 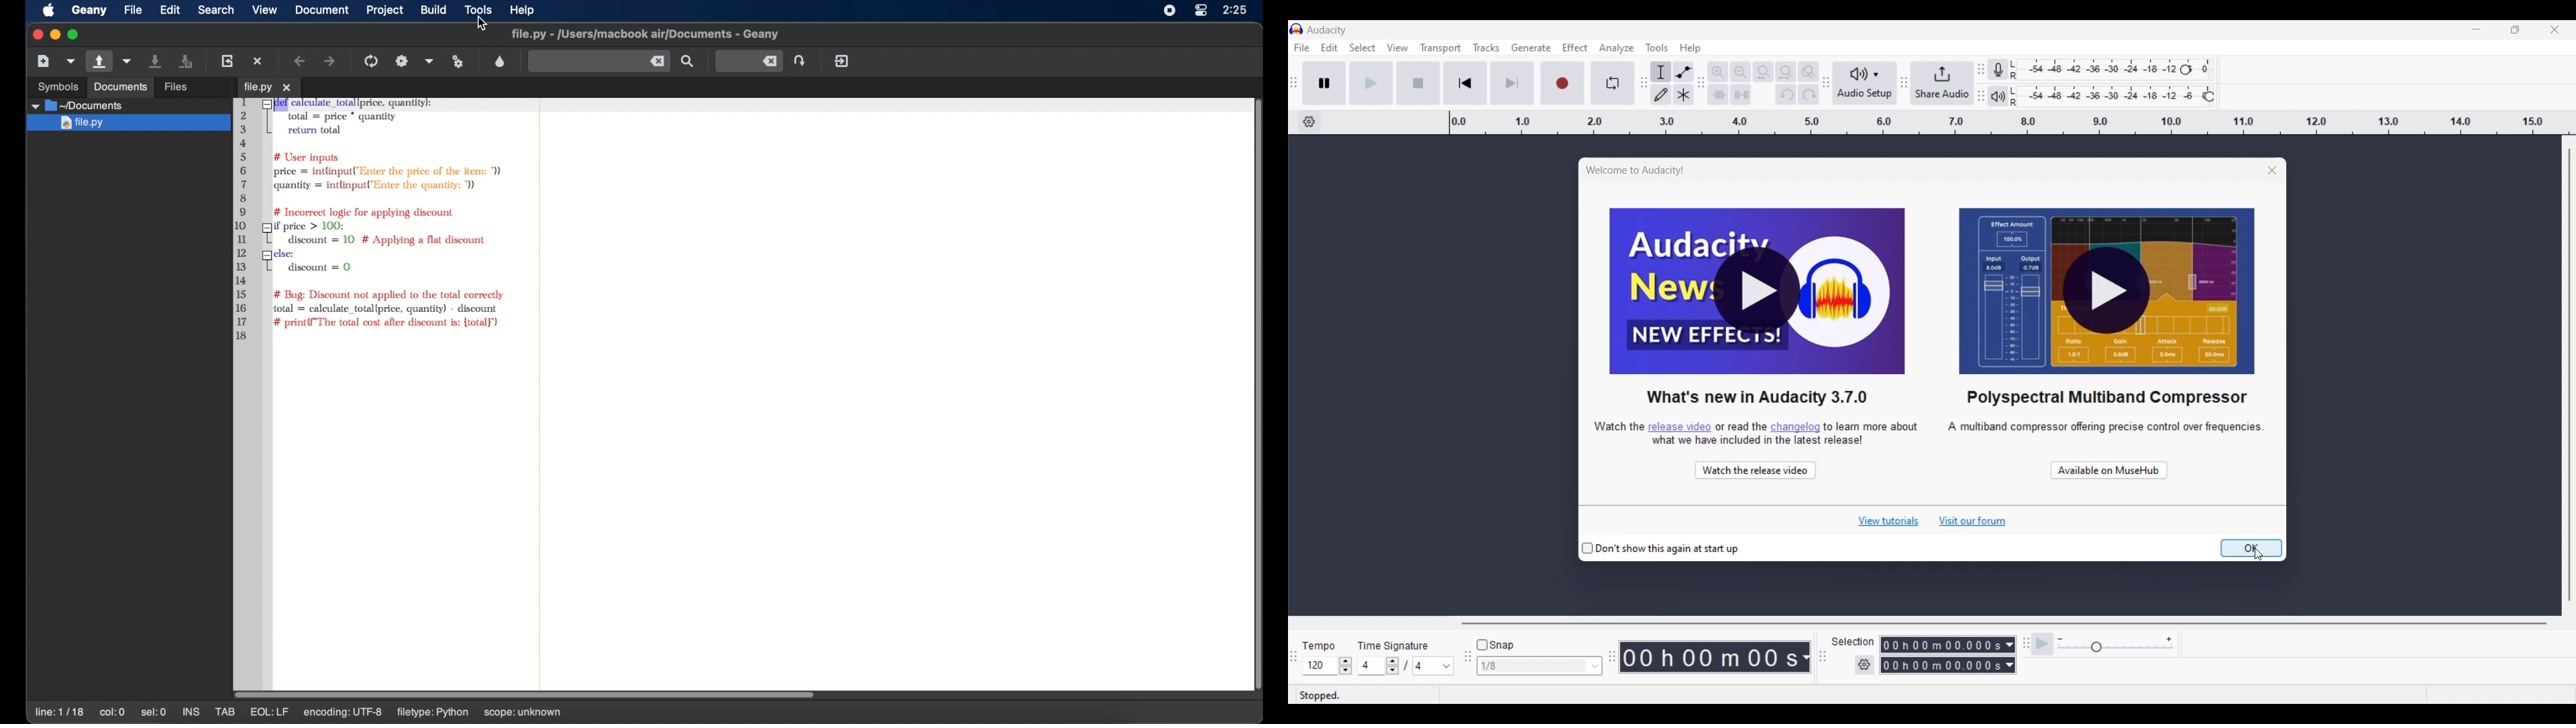 What do you see at coordinates (2555, 29) in the screenshot?
I see `Close interface` at bounding box center [2555, 29].